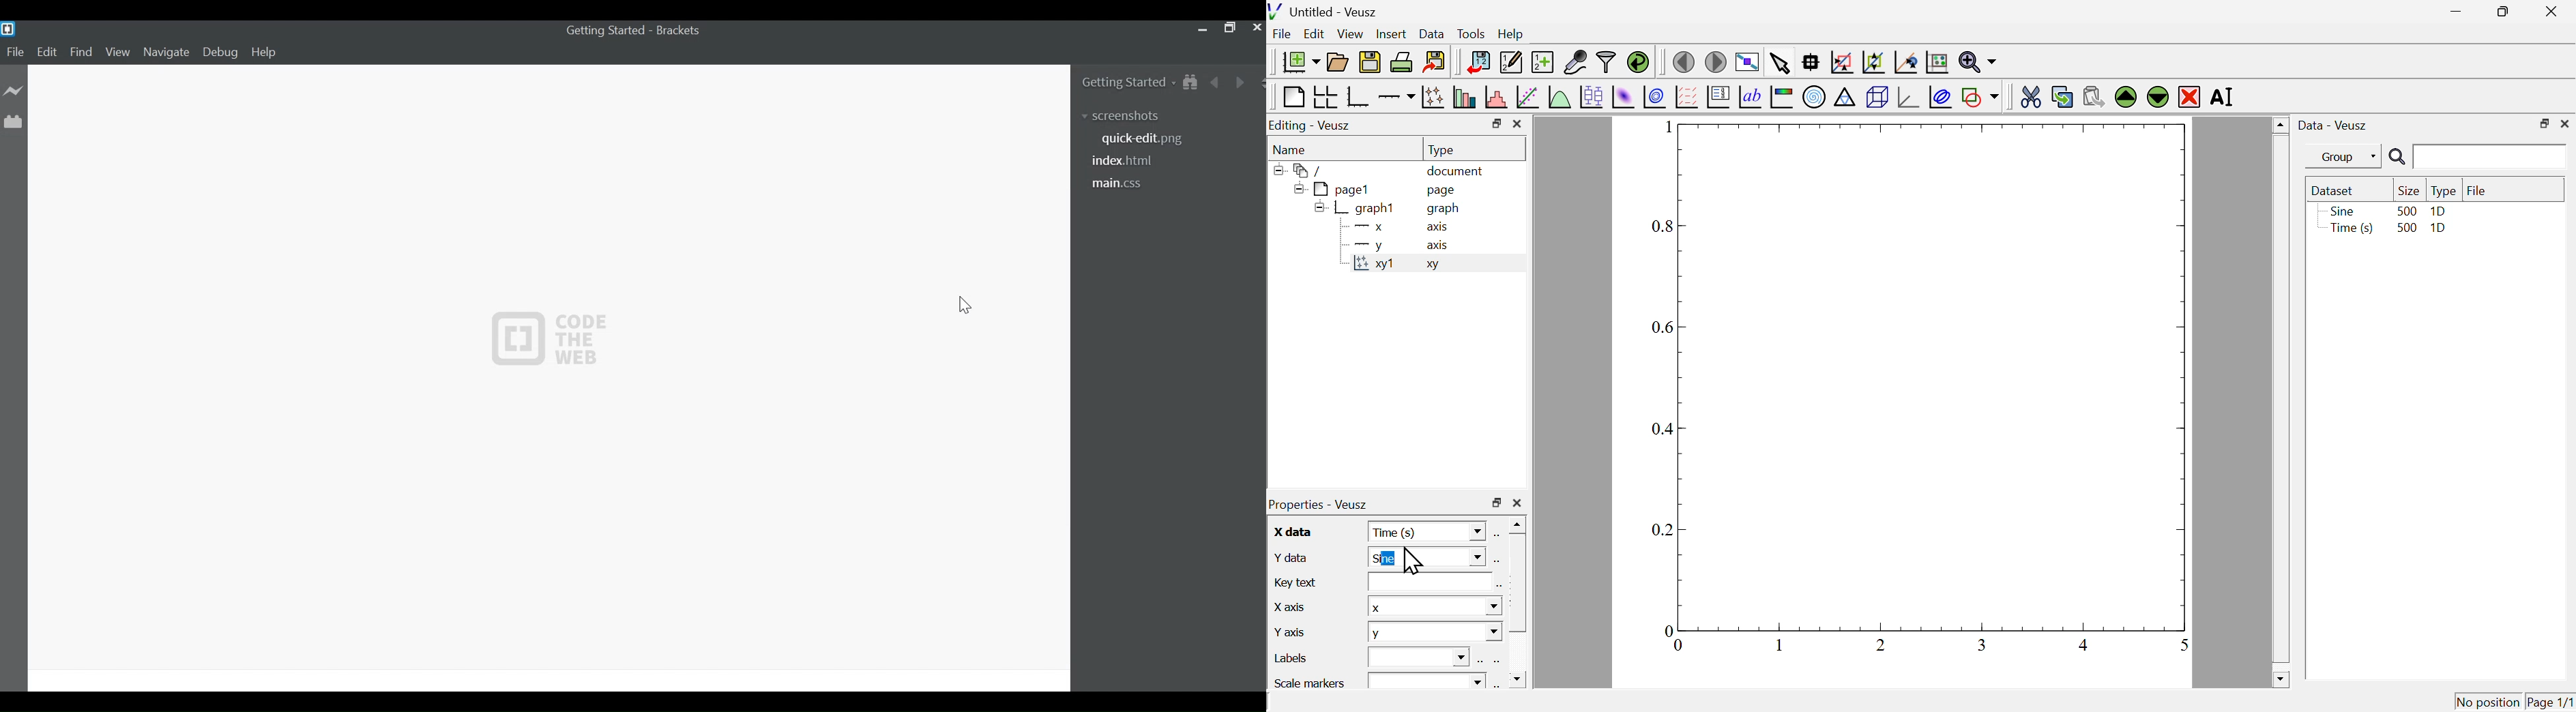  I want to click on plot points with lines and errorbars, so click(1433, 97).